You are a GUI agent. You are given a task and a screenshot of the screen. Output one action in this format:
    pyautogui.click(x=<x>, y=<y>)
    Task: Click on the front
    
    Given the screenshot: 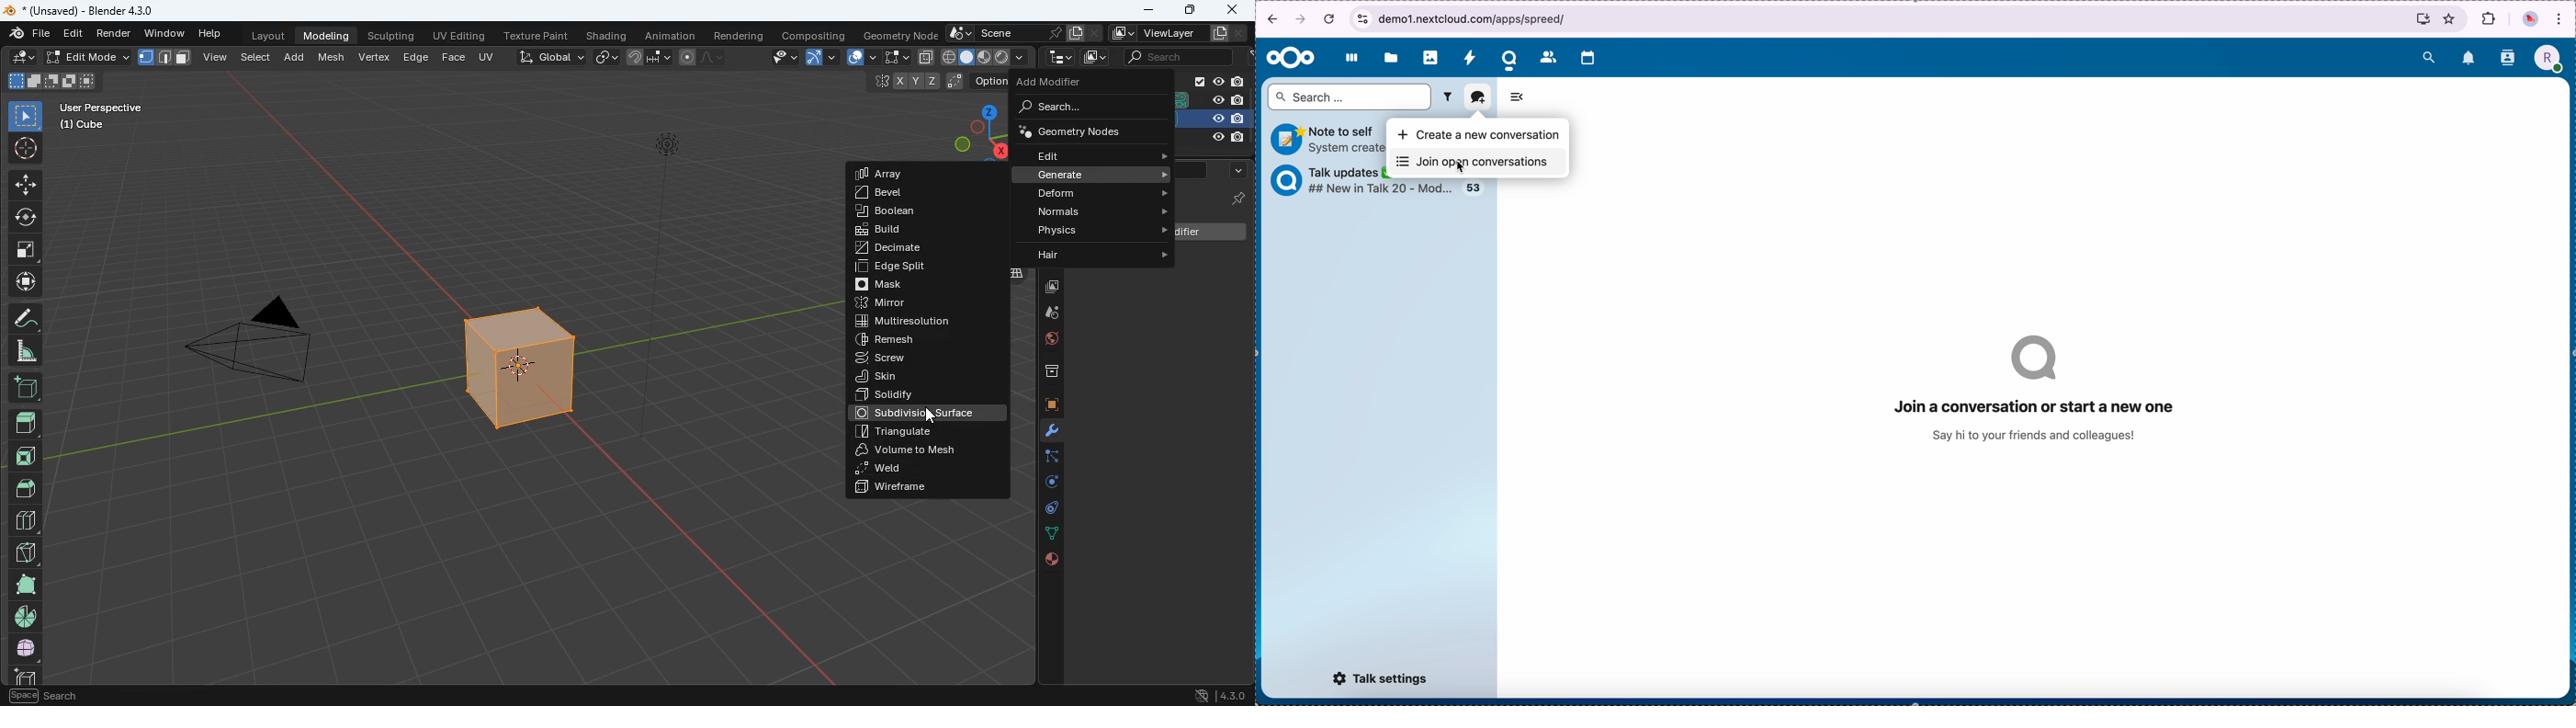 What is the action you would take?
    pyautogui.click(x=26, y=460)
    